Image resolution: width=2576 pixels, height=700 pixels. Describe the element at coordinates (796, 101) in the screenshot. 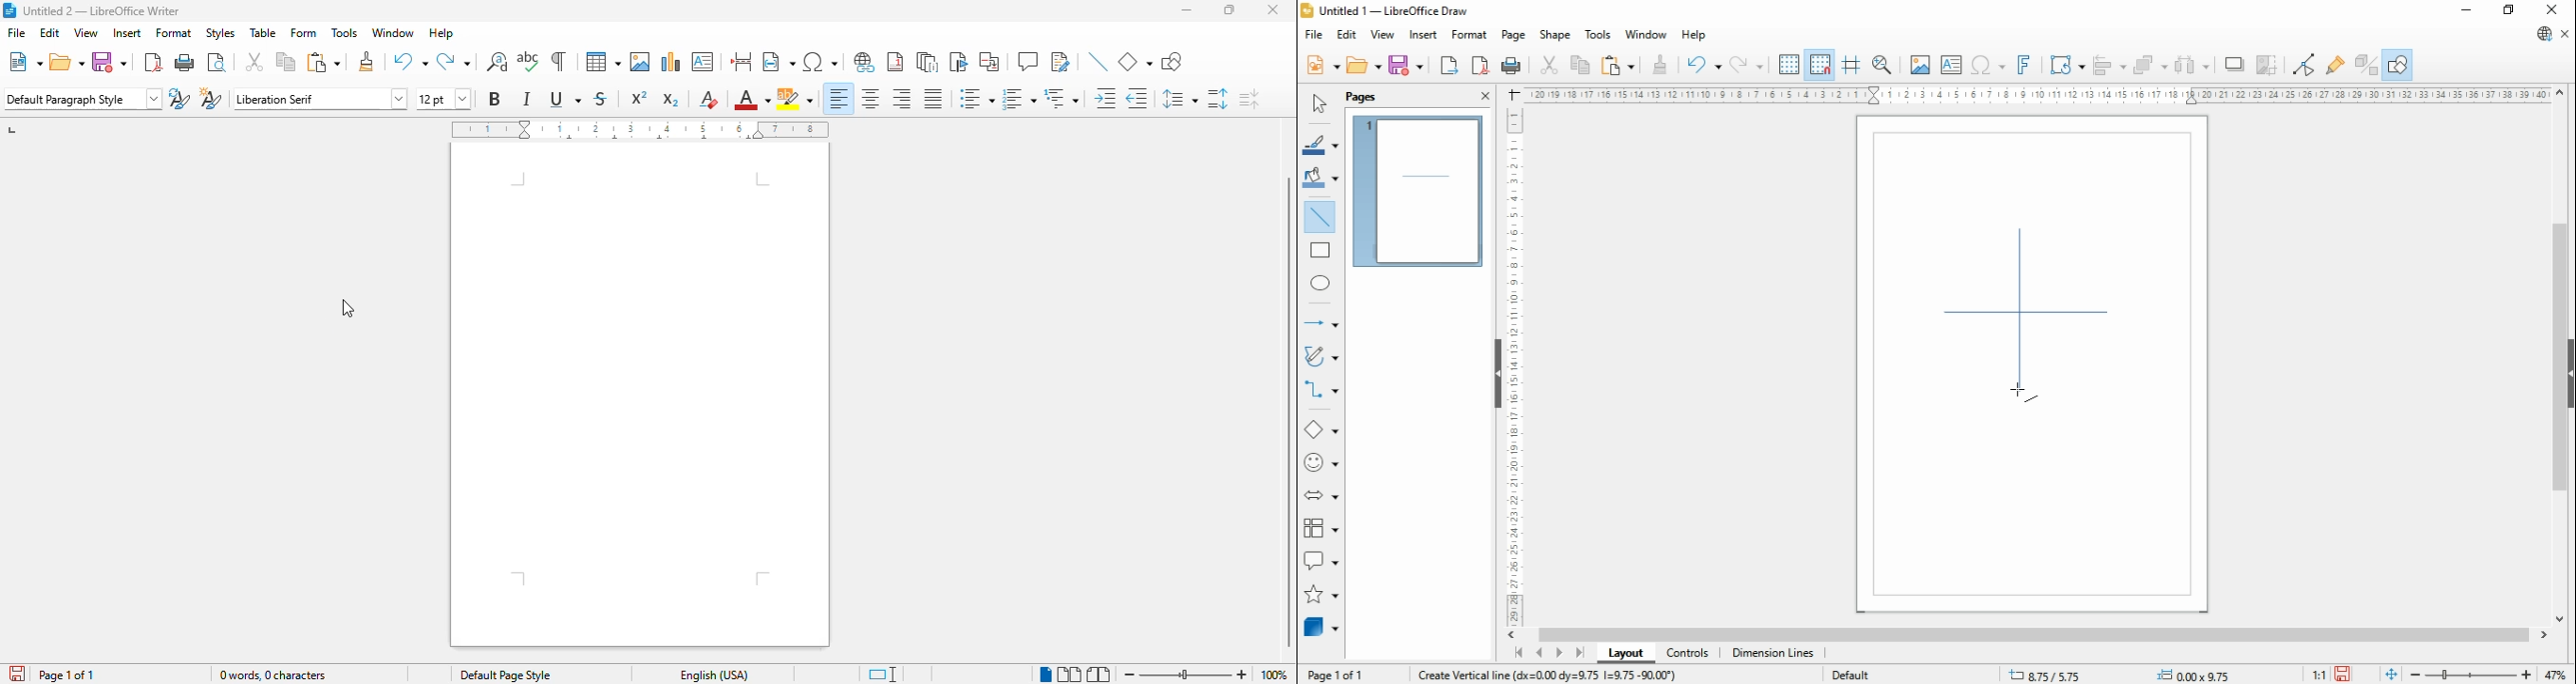

I see `character highlighting color` at that location.